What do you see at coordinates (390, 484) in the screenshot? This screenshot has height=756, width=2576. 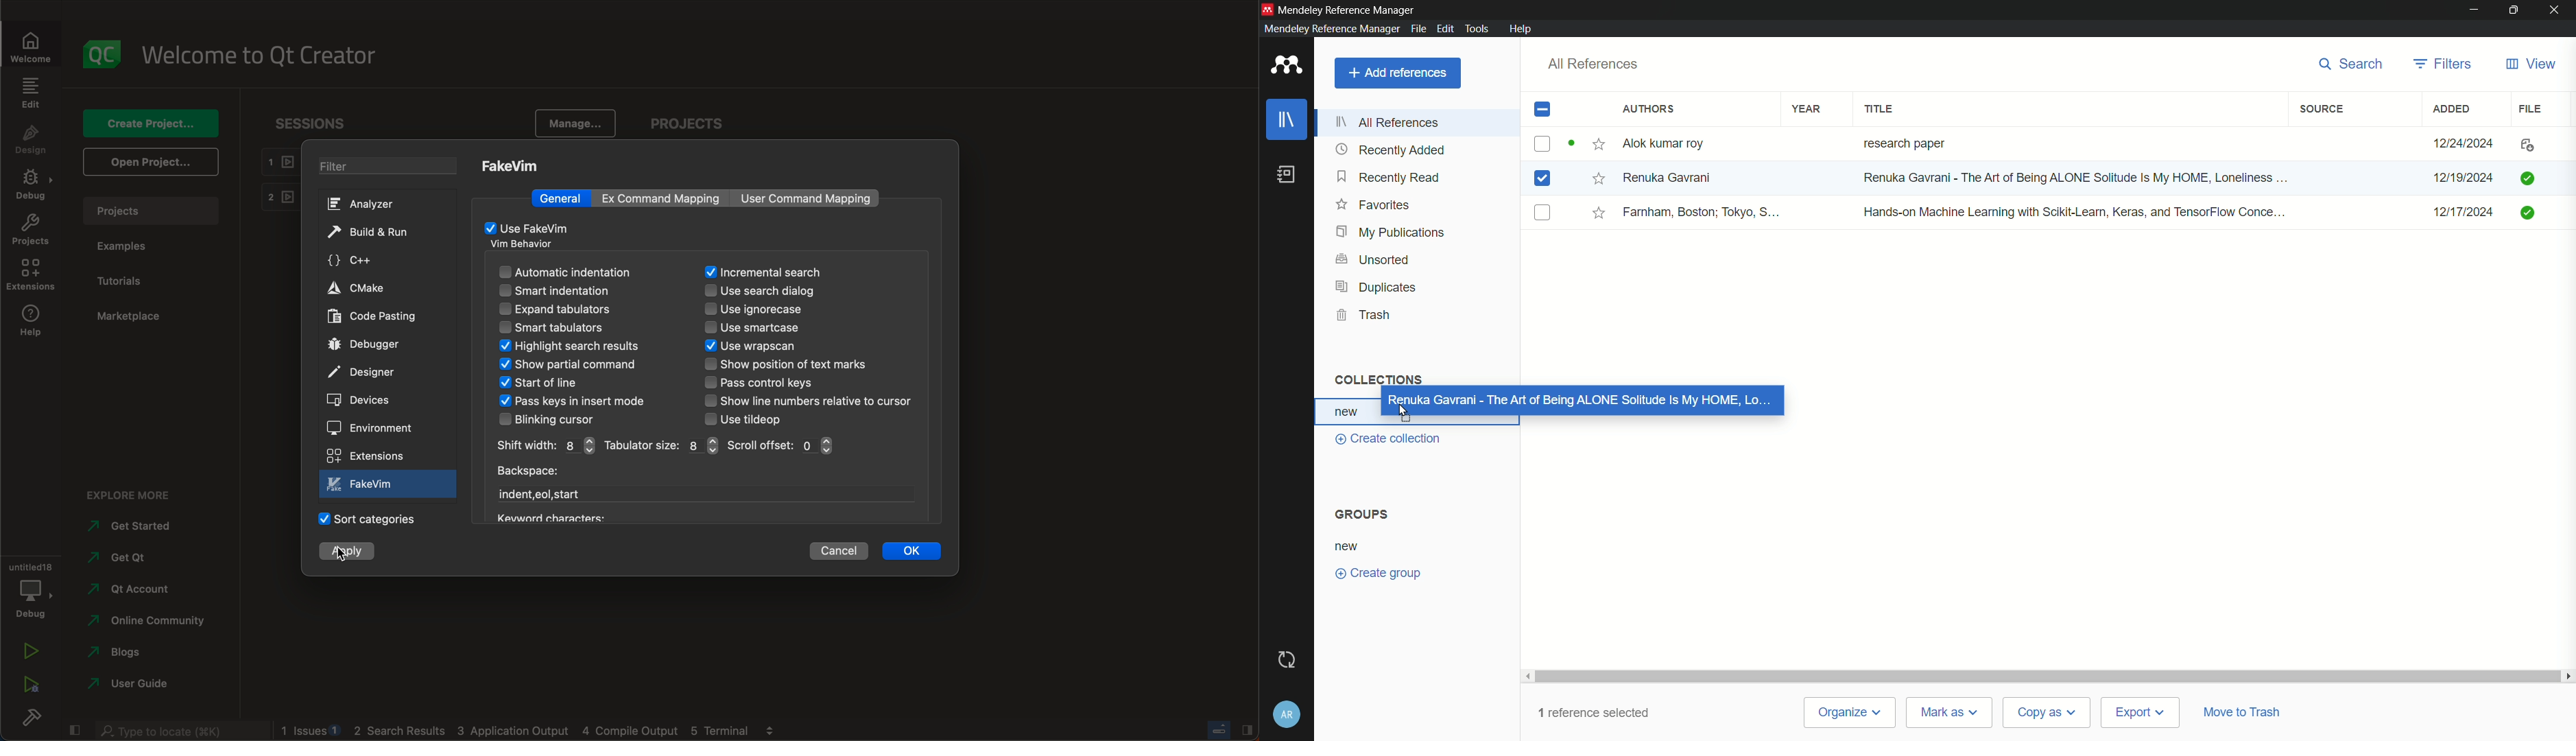 I see `fake vim` at bounding box center [390, 484].